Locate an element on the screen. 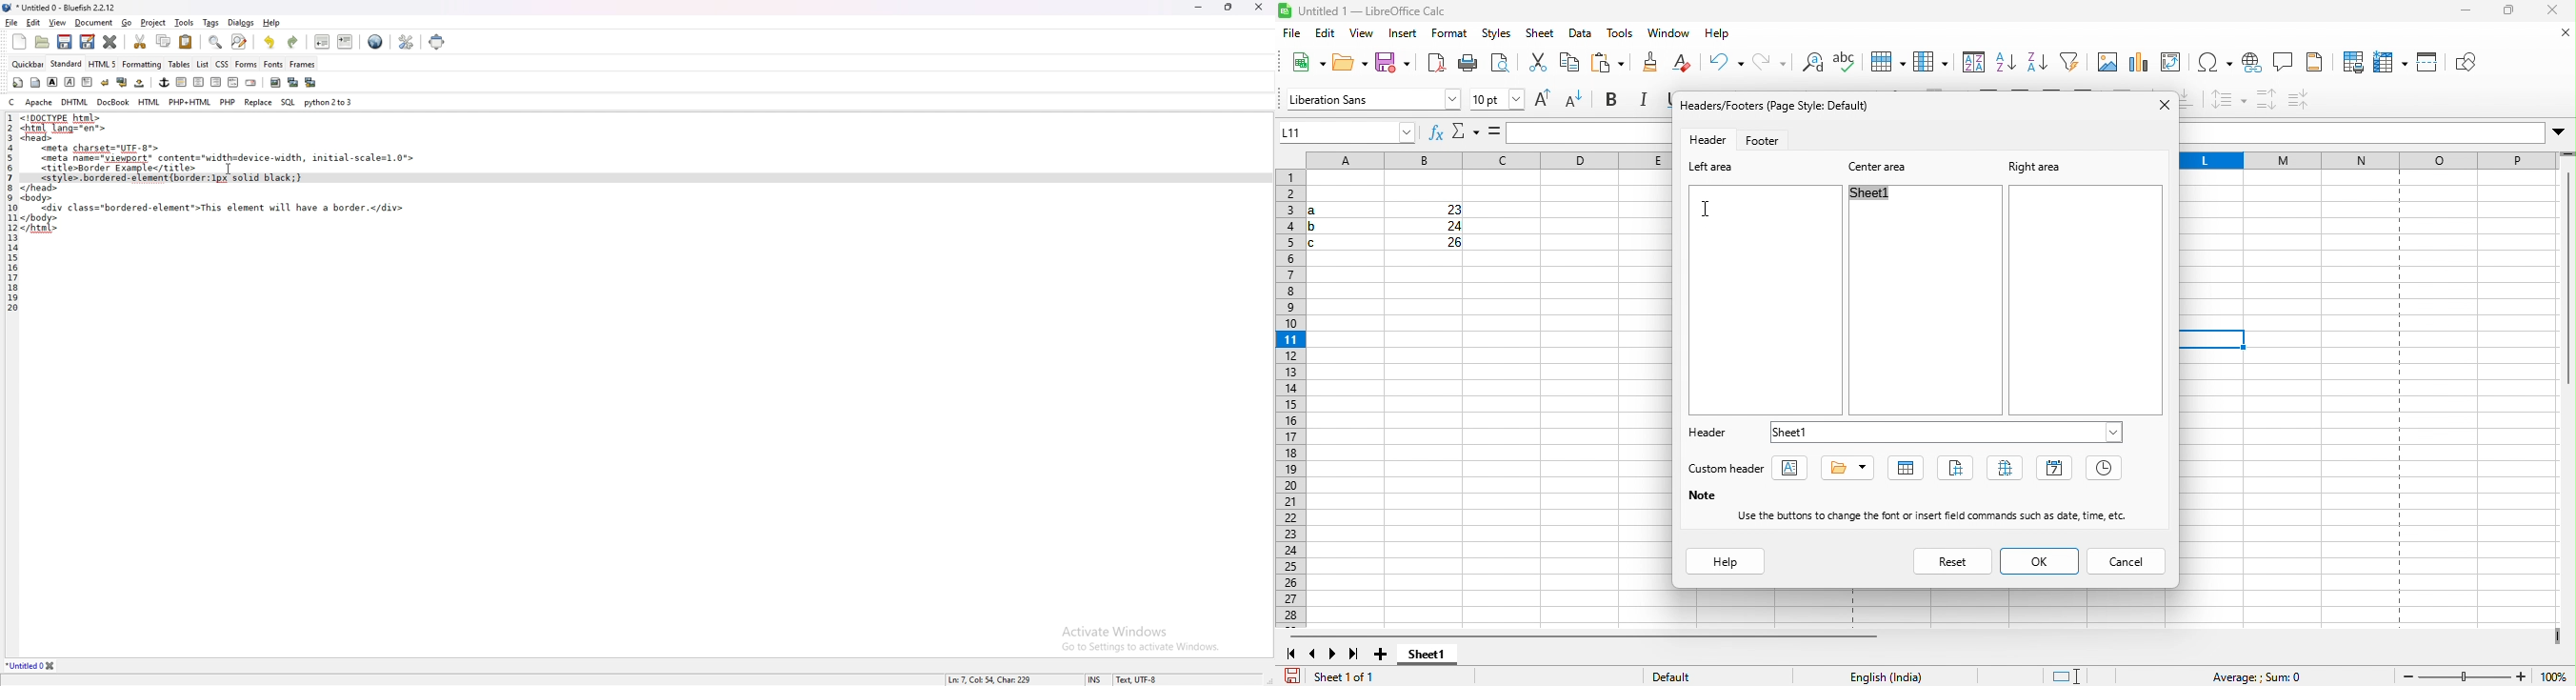 This screenshot has width=2576, height=700. apache is located at coordinates (39, 102).